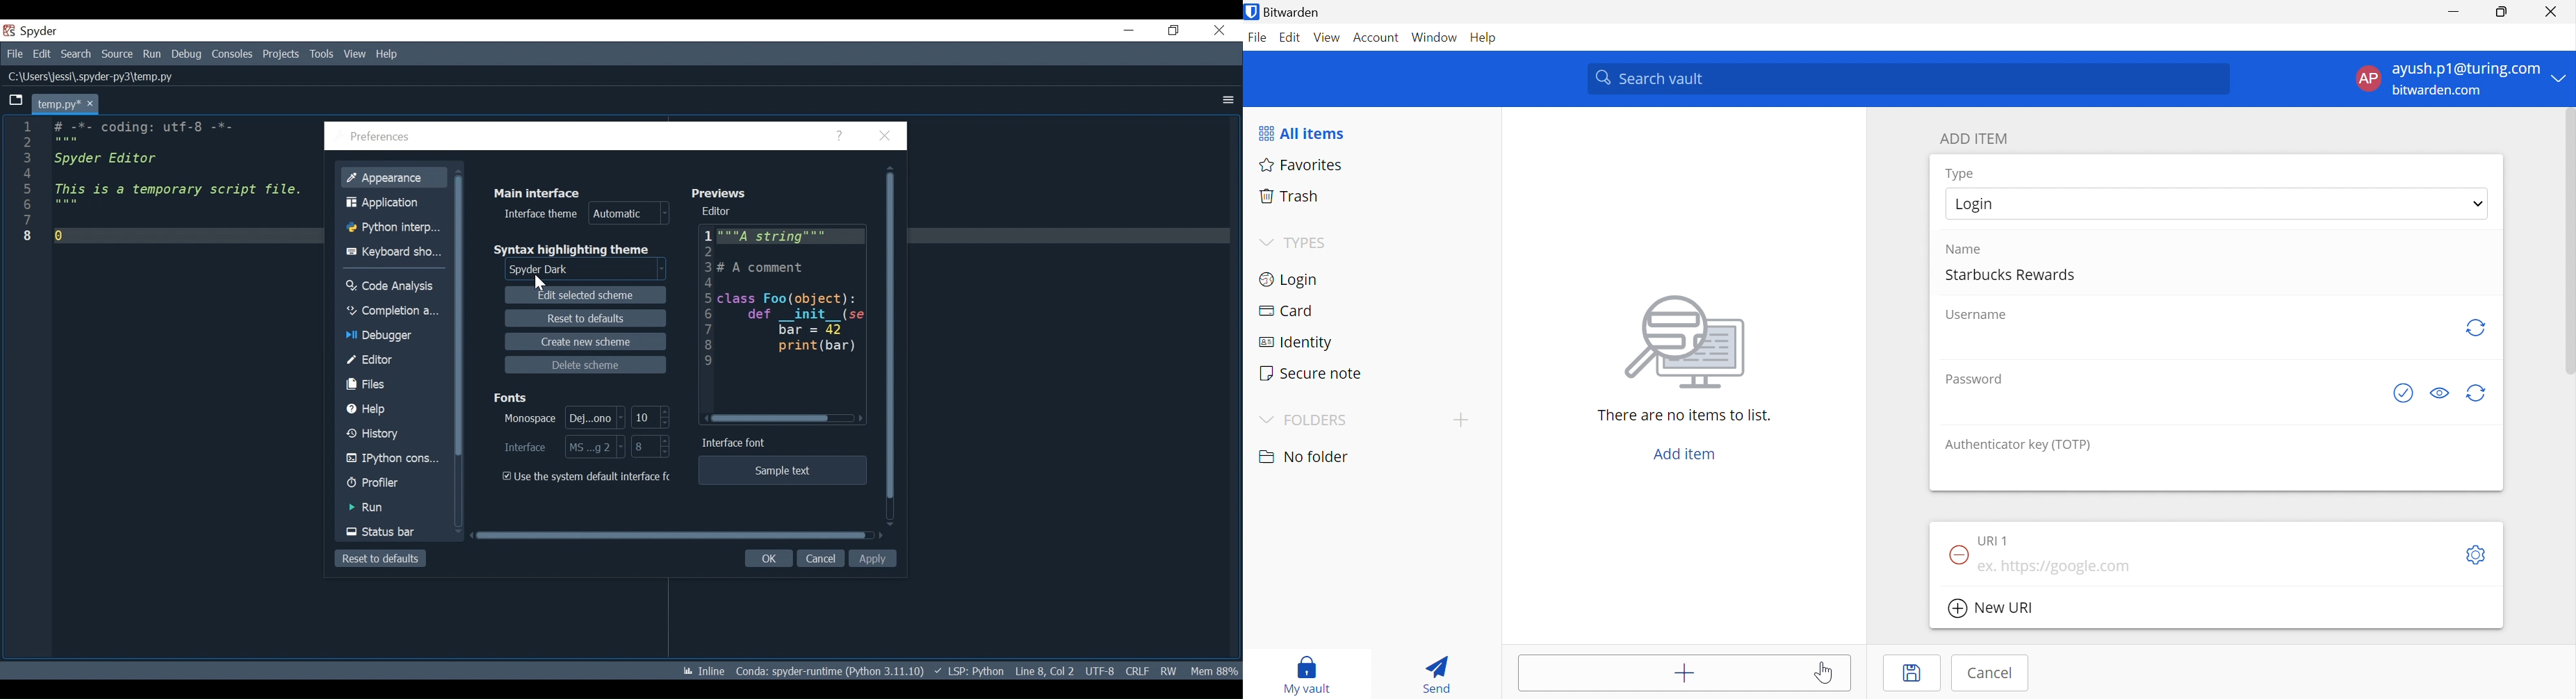  Describe the element at coordinates (585, 342) in the screenshot. I see `Create new scheme` at that location.